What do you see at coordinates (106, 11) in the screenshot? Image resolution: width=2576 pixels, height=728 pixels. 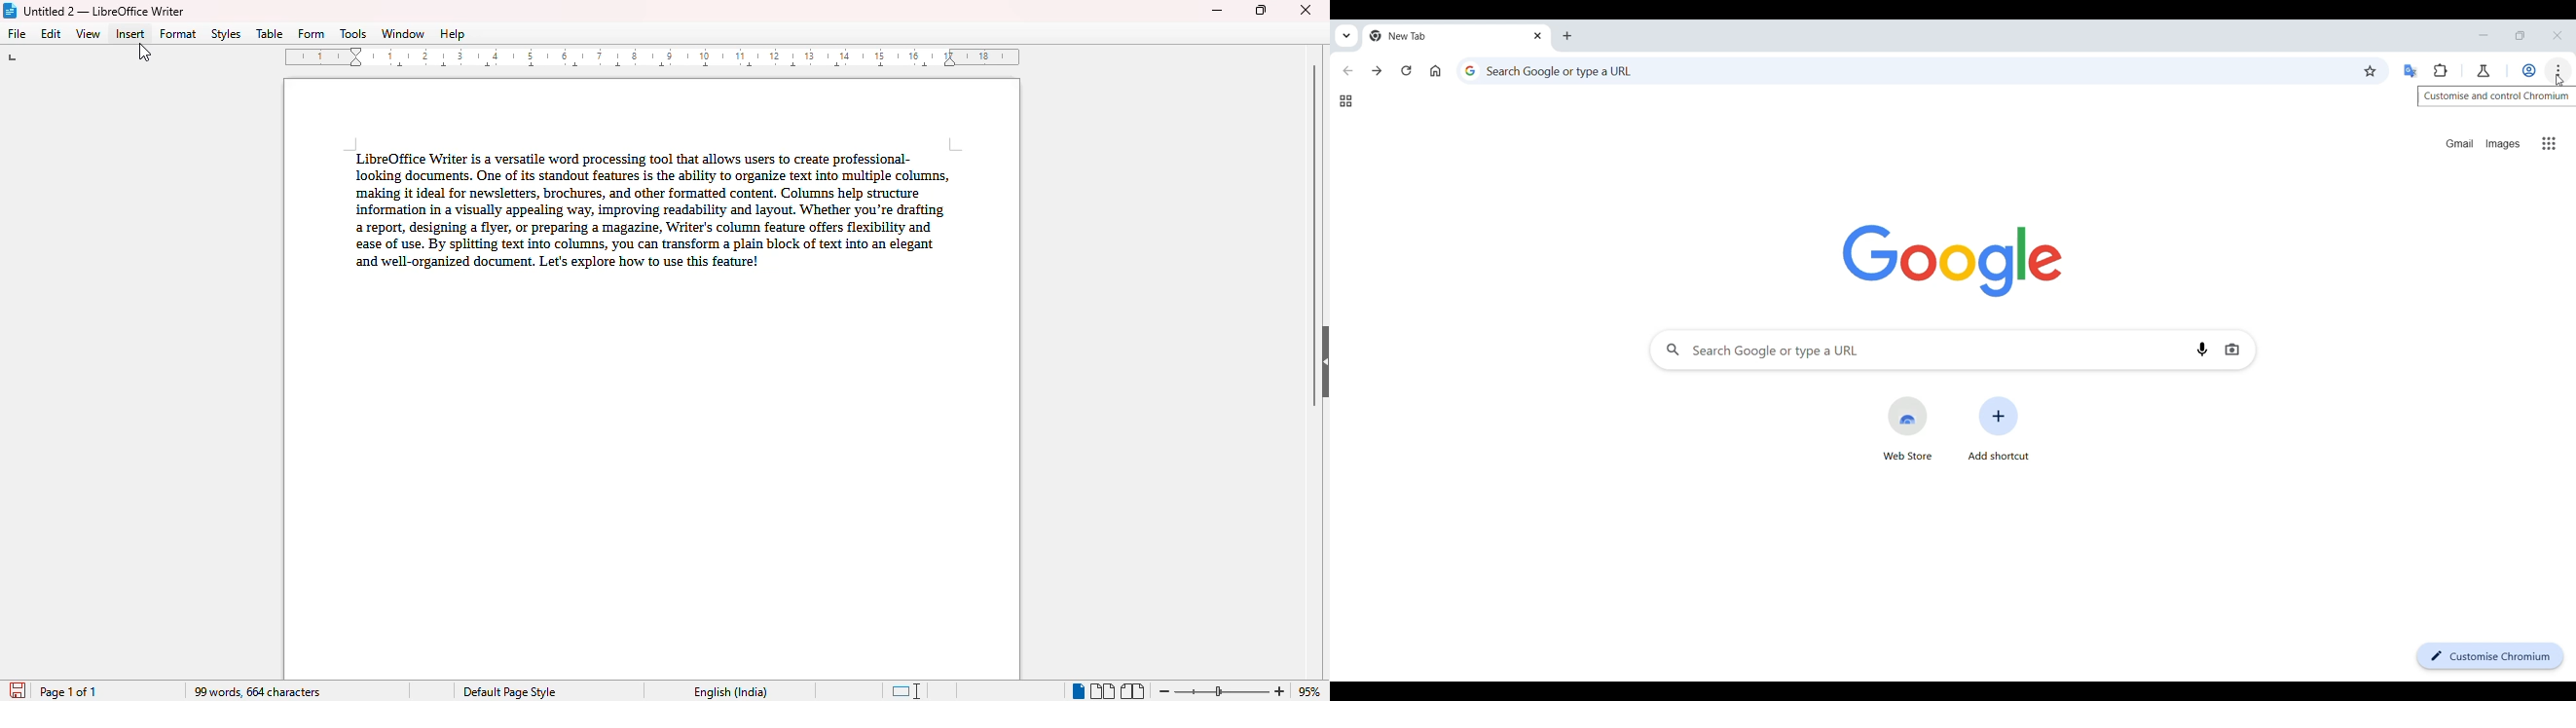 I see `Untitled 2 -- LibreOffice Writer` at bounding box center [106, 11].